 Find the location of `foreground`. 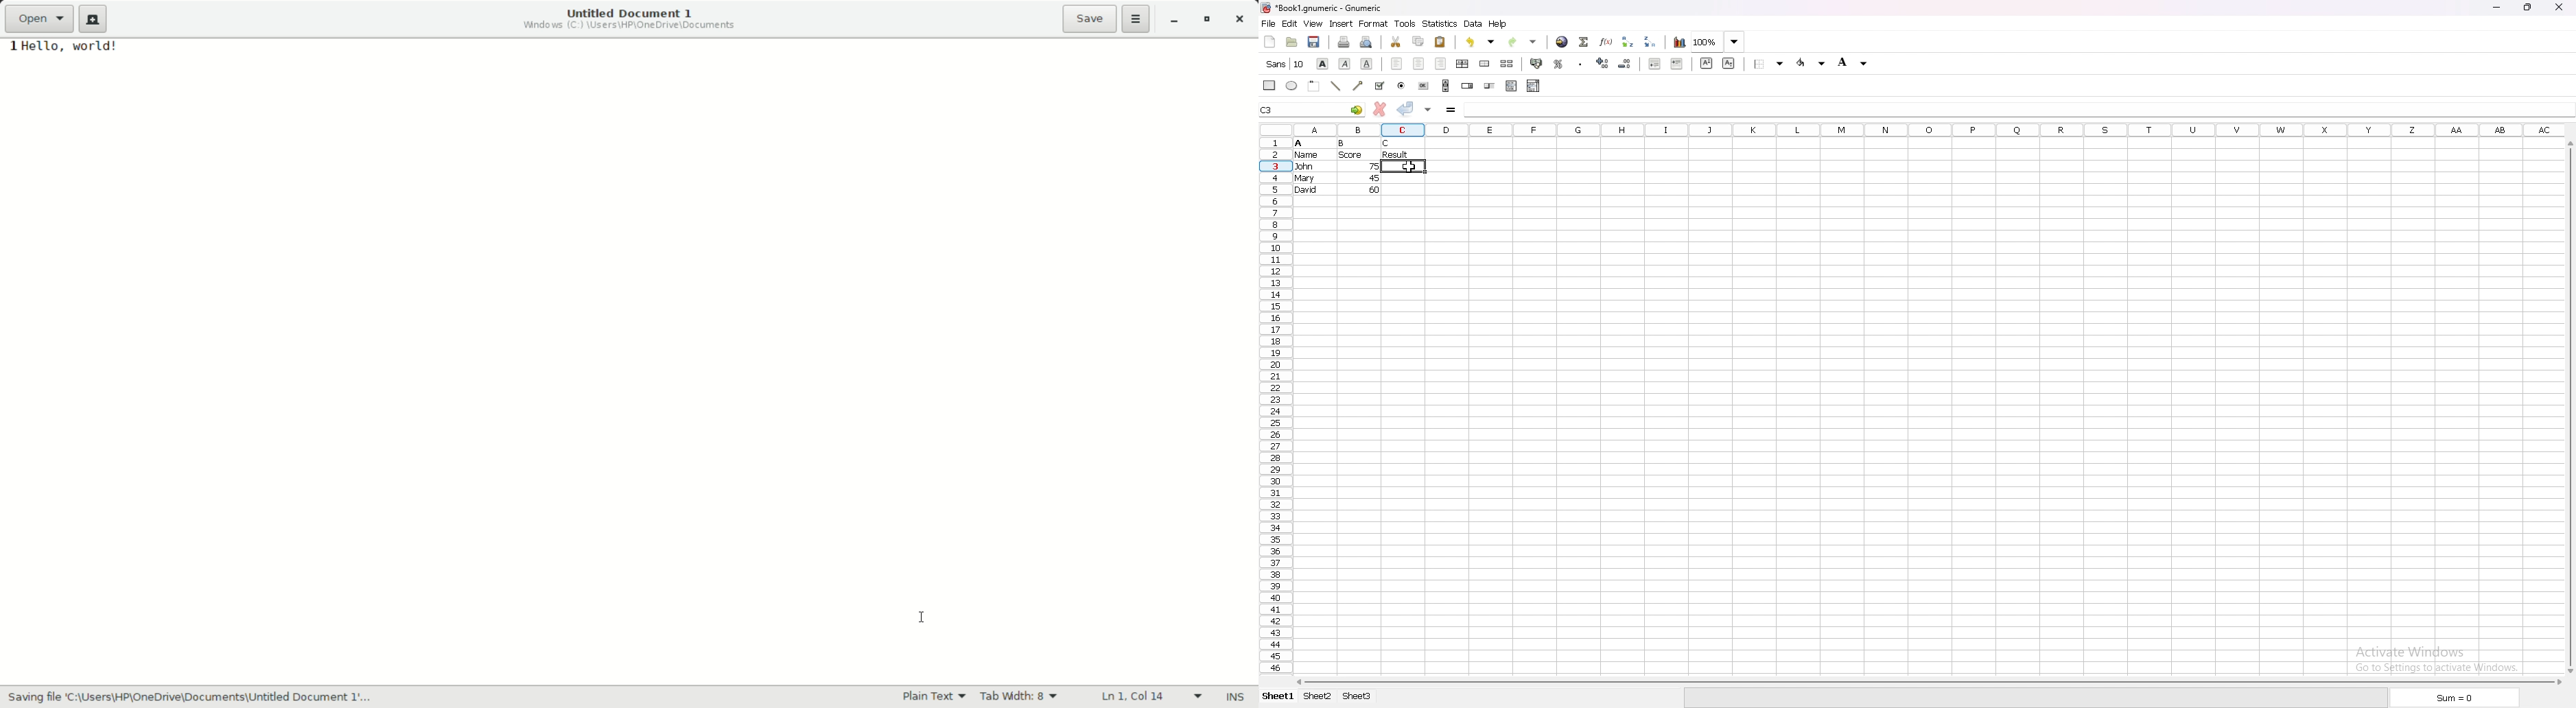

foreground is located at coordinates (1812, 62).